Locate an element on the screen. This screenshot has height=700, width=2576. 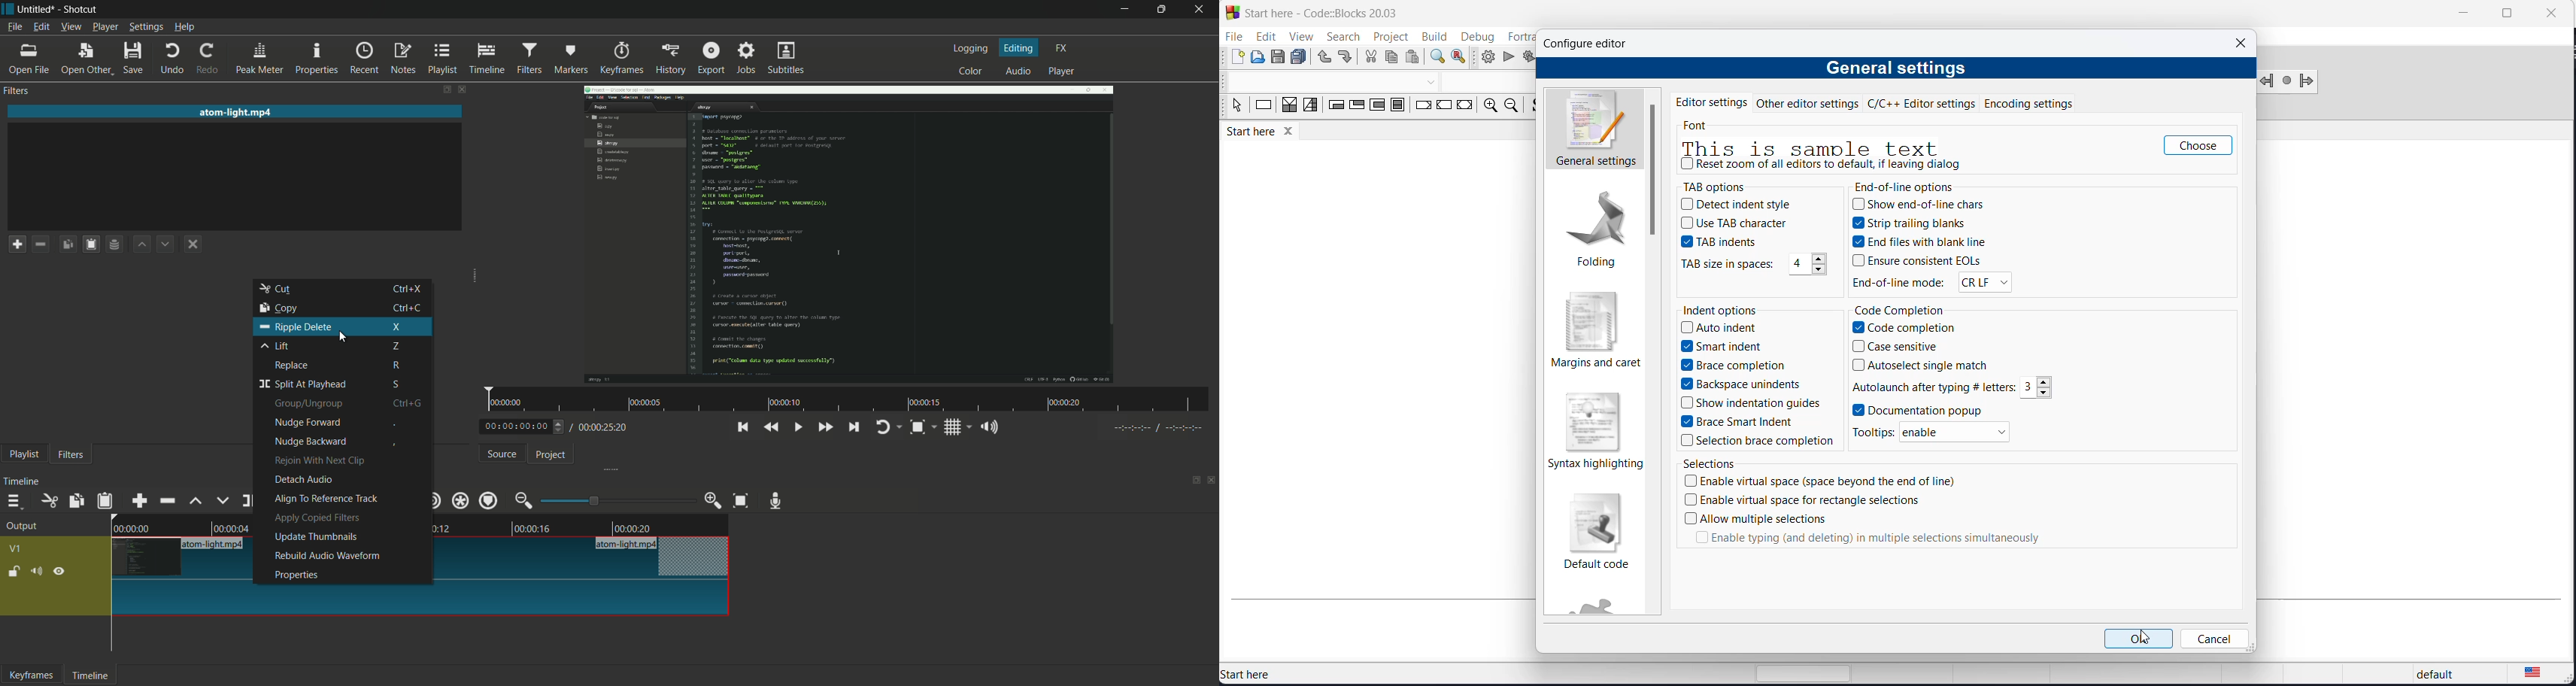
project is located at coordinates (1388, 37).